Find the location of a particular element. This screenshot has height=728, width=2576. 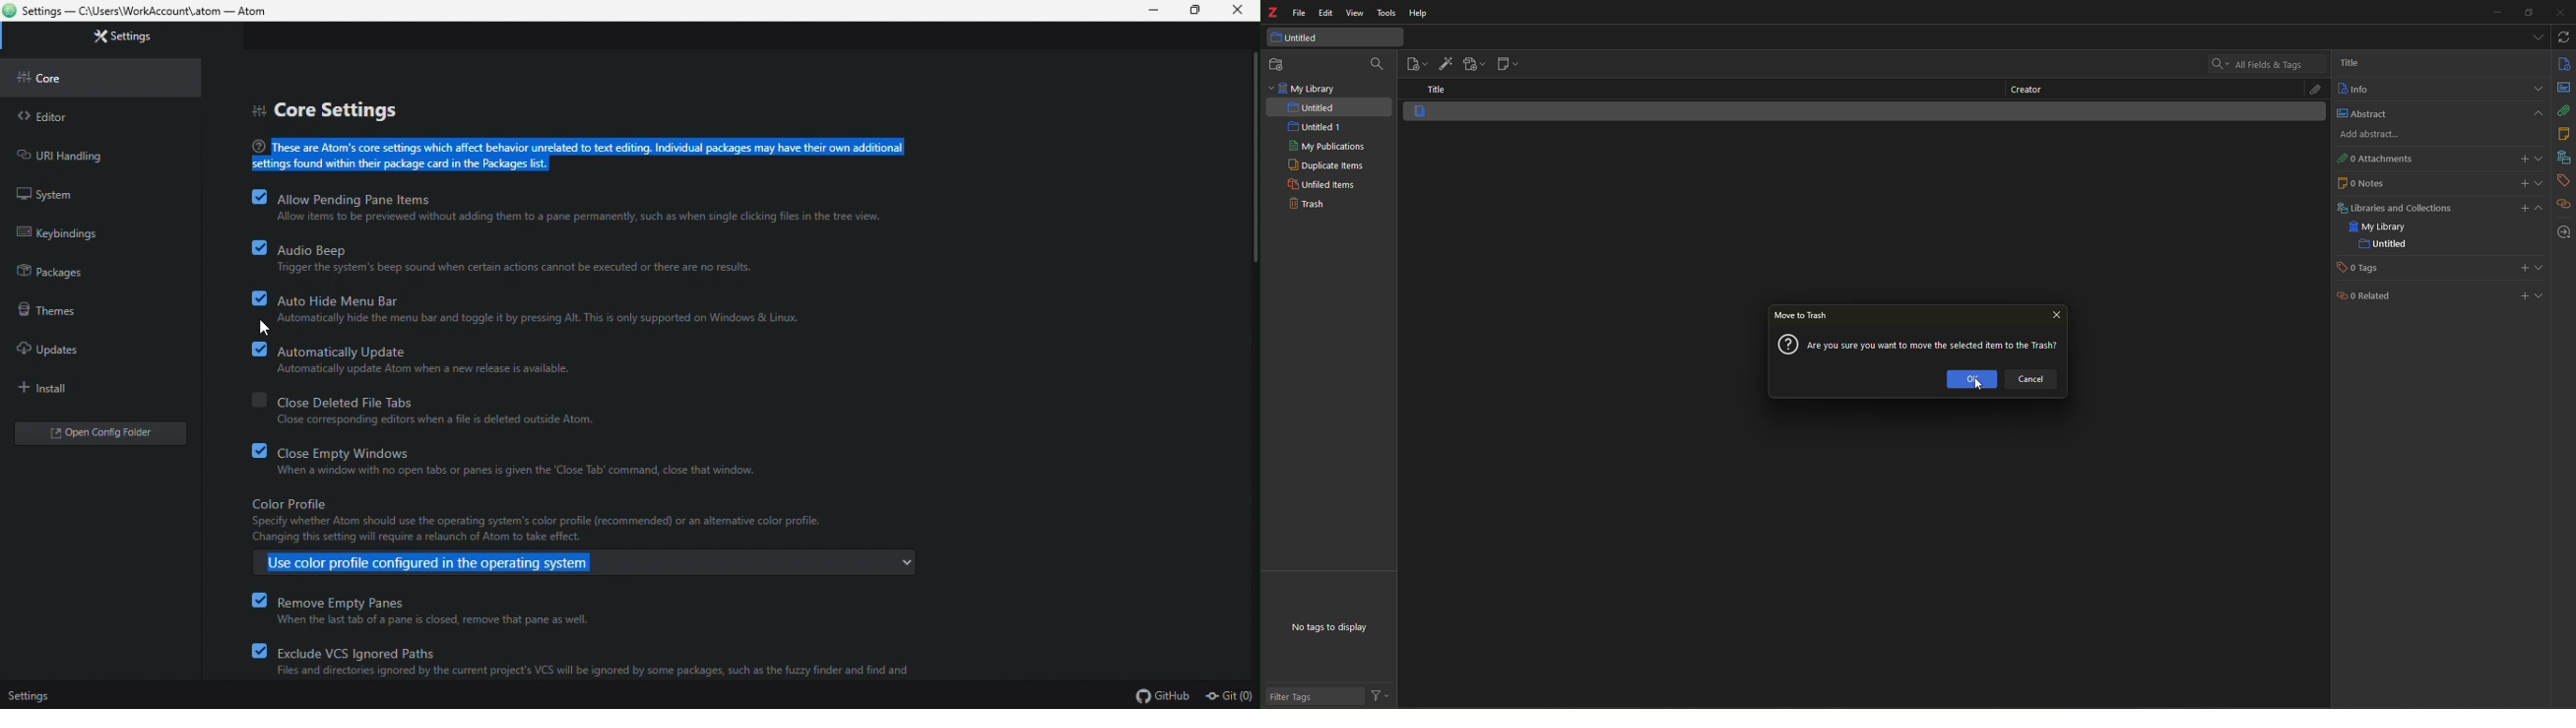

unfiled item is located at coordinates (1319, 186).